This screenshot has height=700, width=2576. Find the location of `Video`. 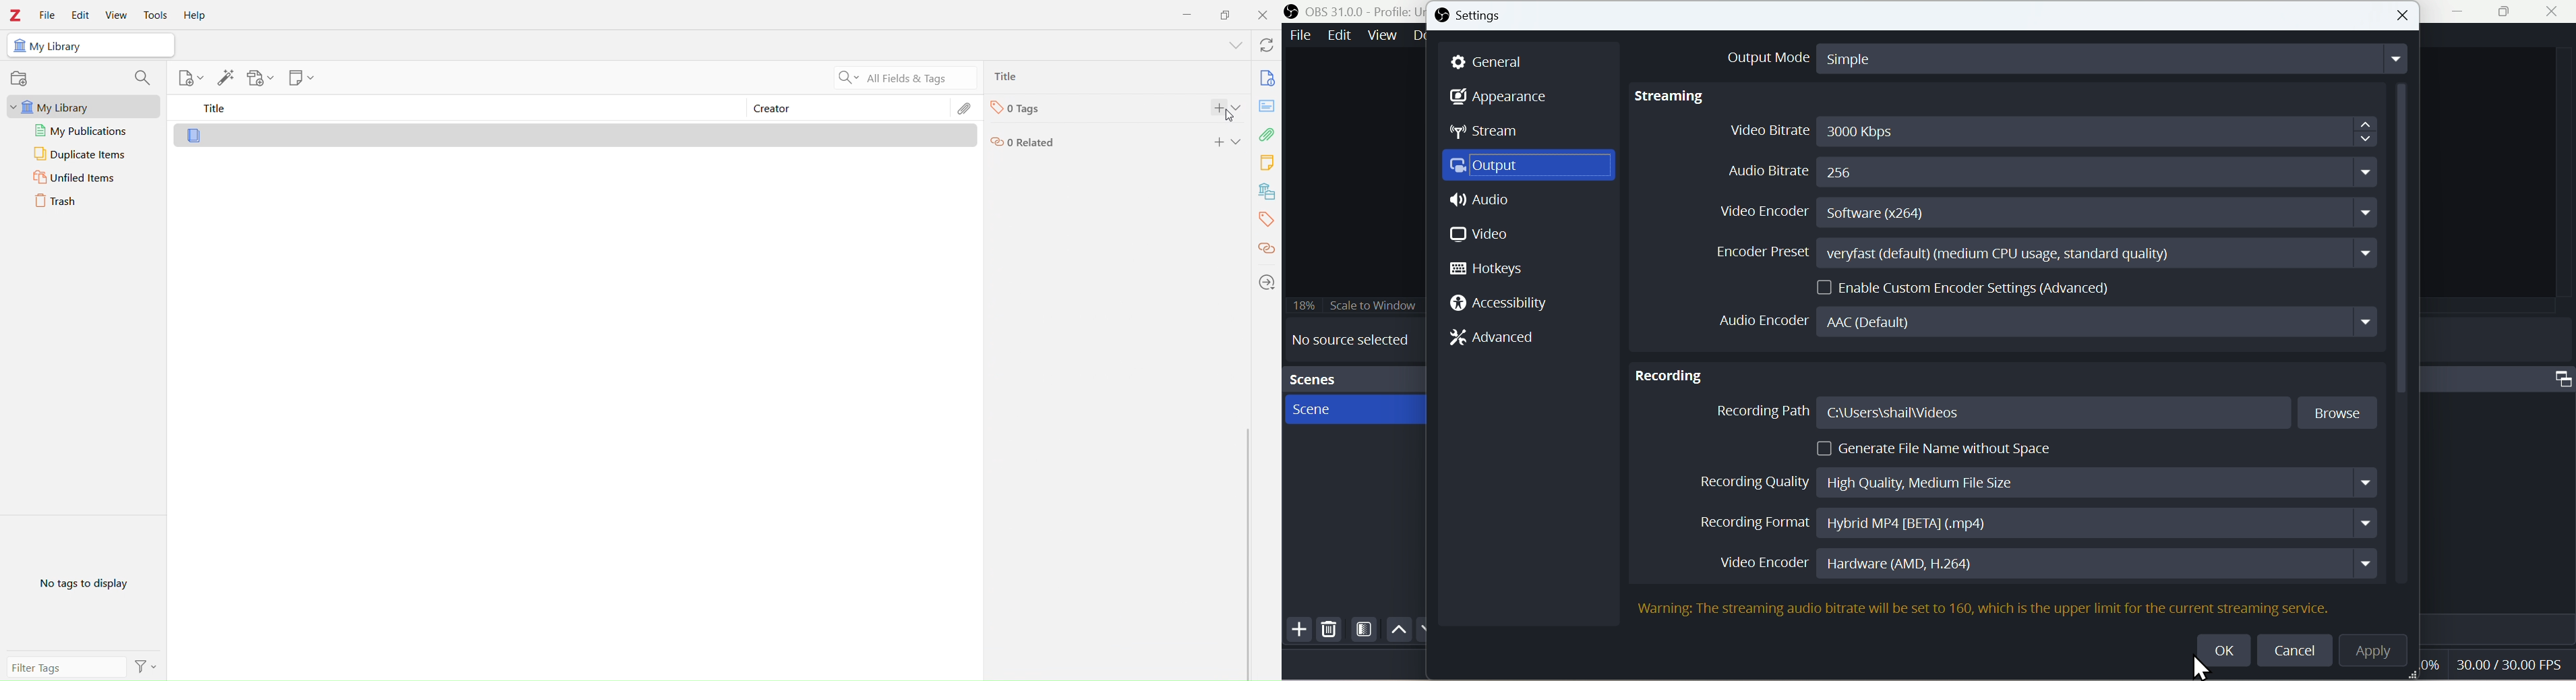

Video is located at coordinates (1480, 234).